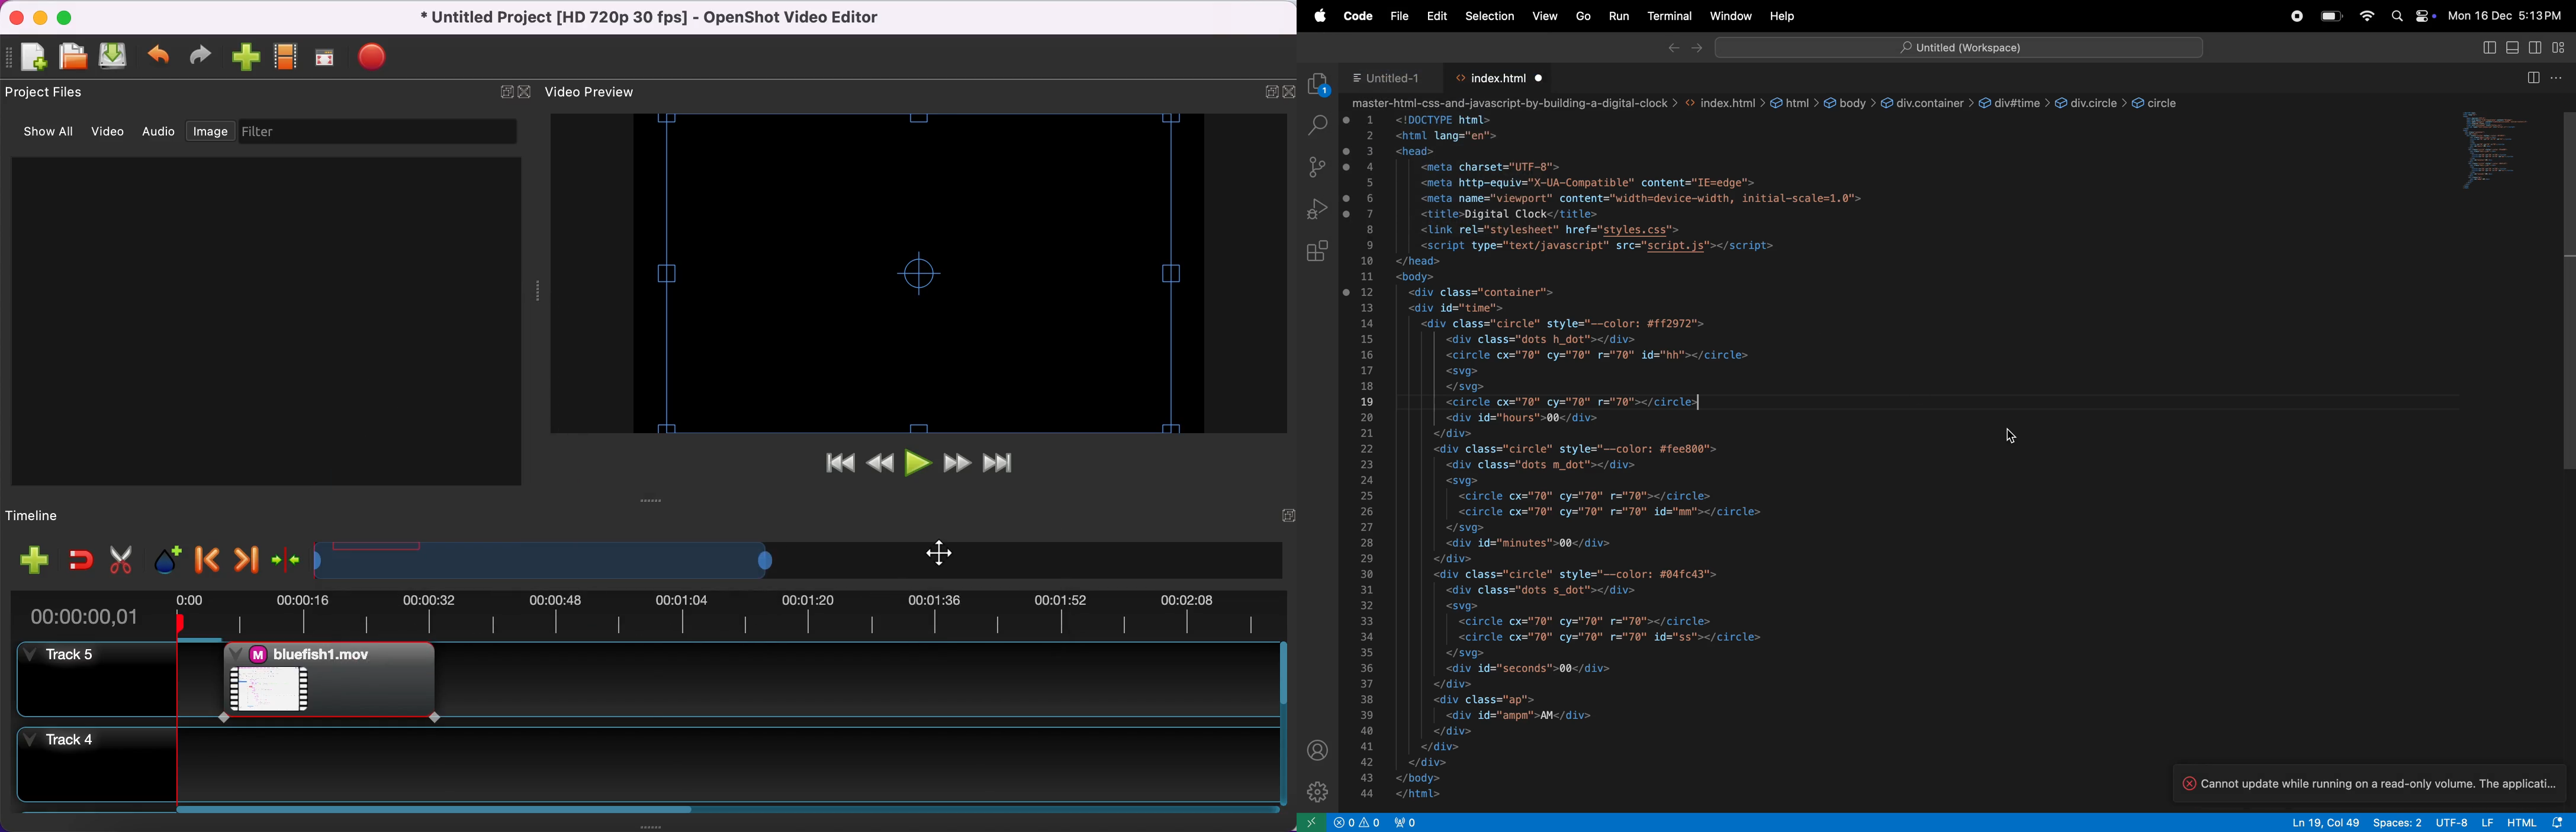 This screenshot has width=2576, height=840. I want to click on <svg>, so click(1461, 481).